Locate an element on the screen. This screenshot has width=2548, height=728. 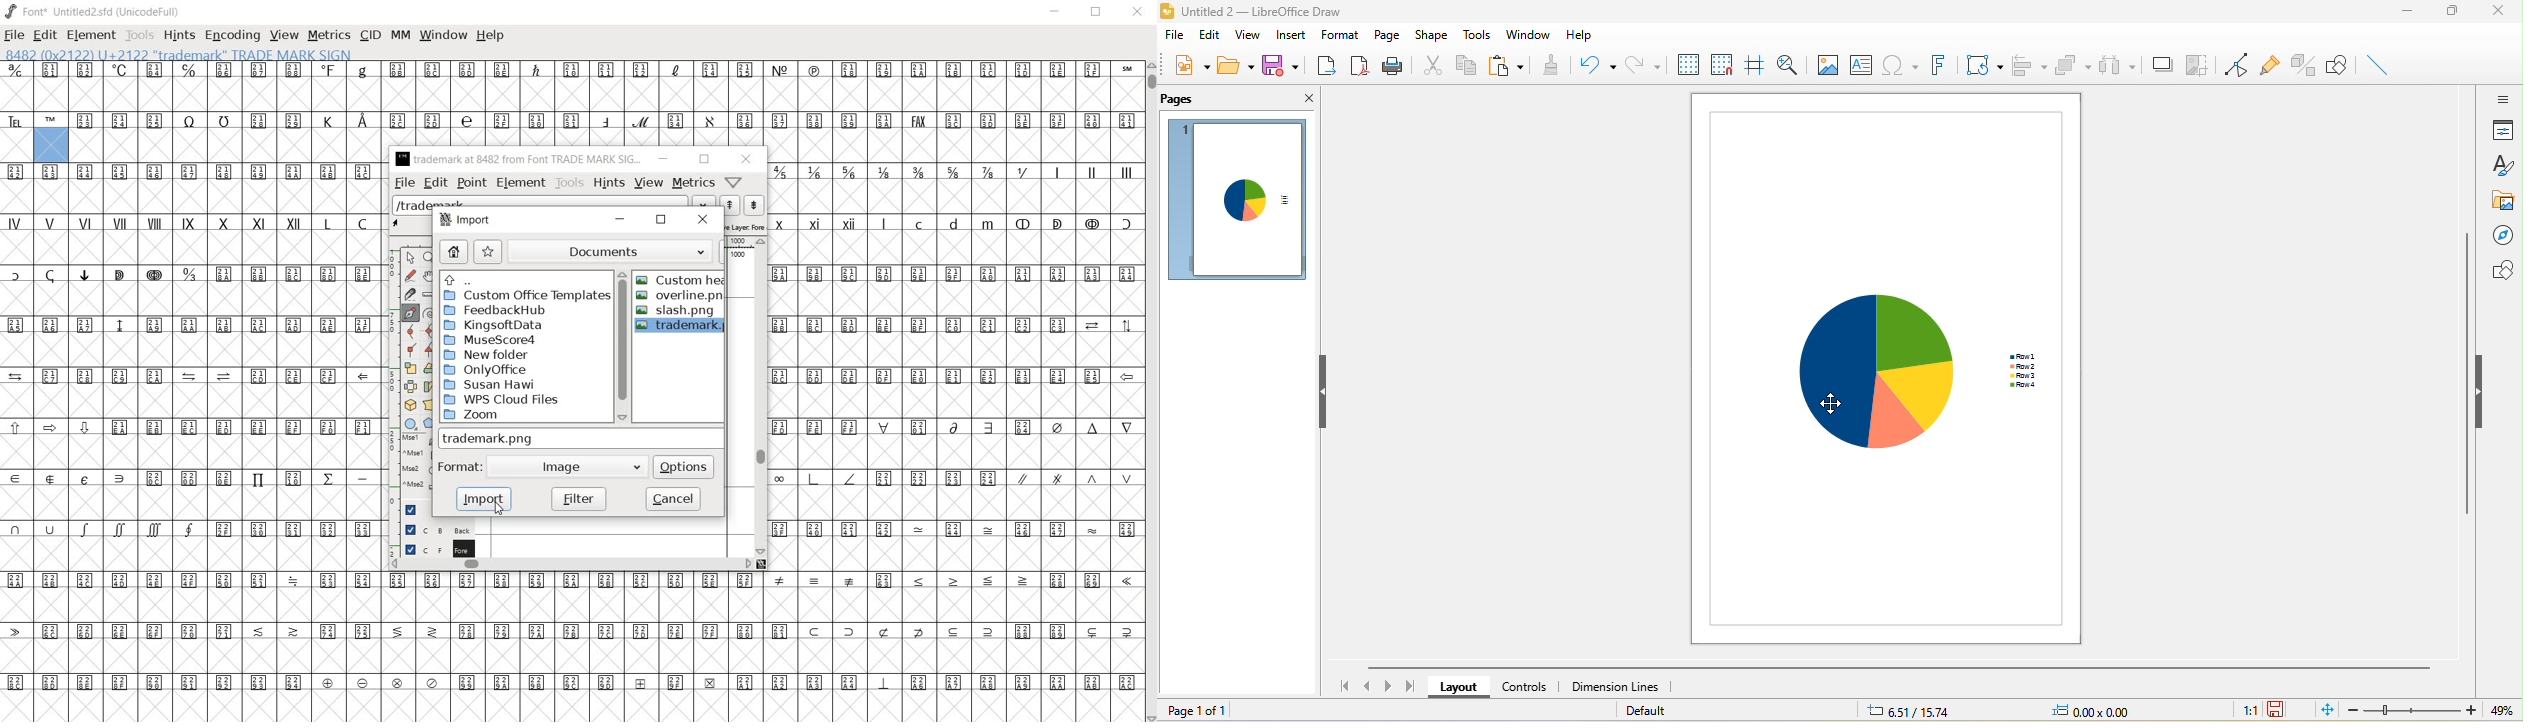
view is located at coordinates (1248, 36).